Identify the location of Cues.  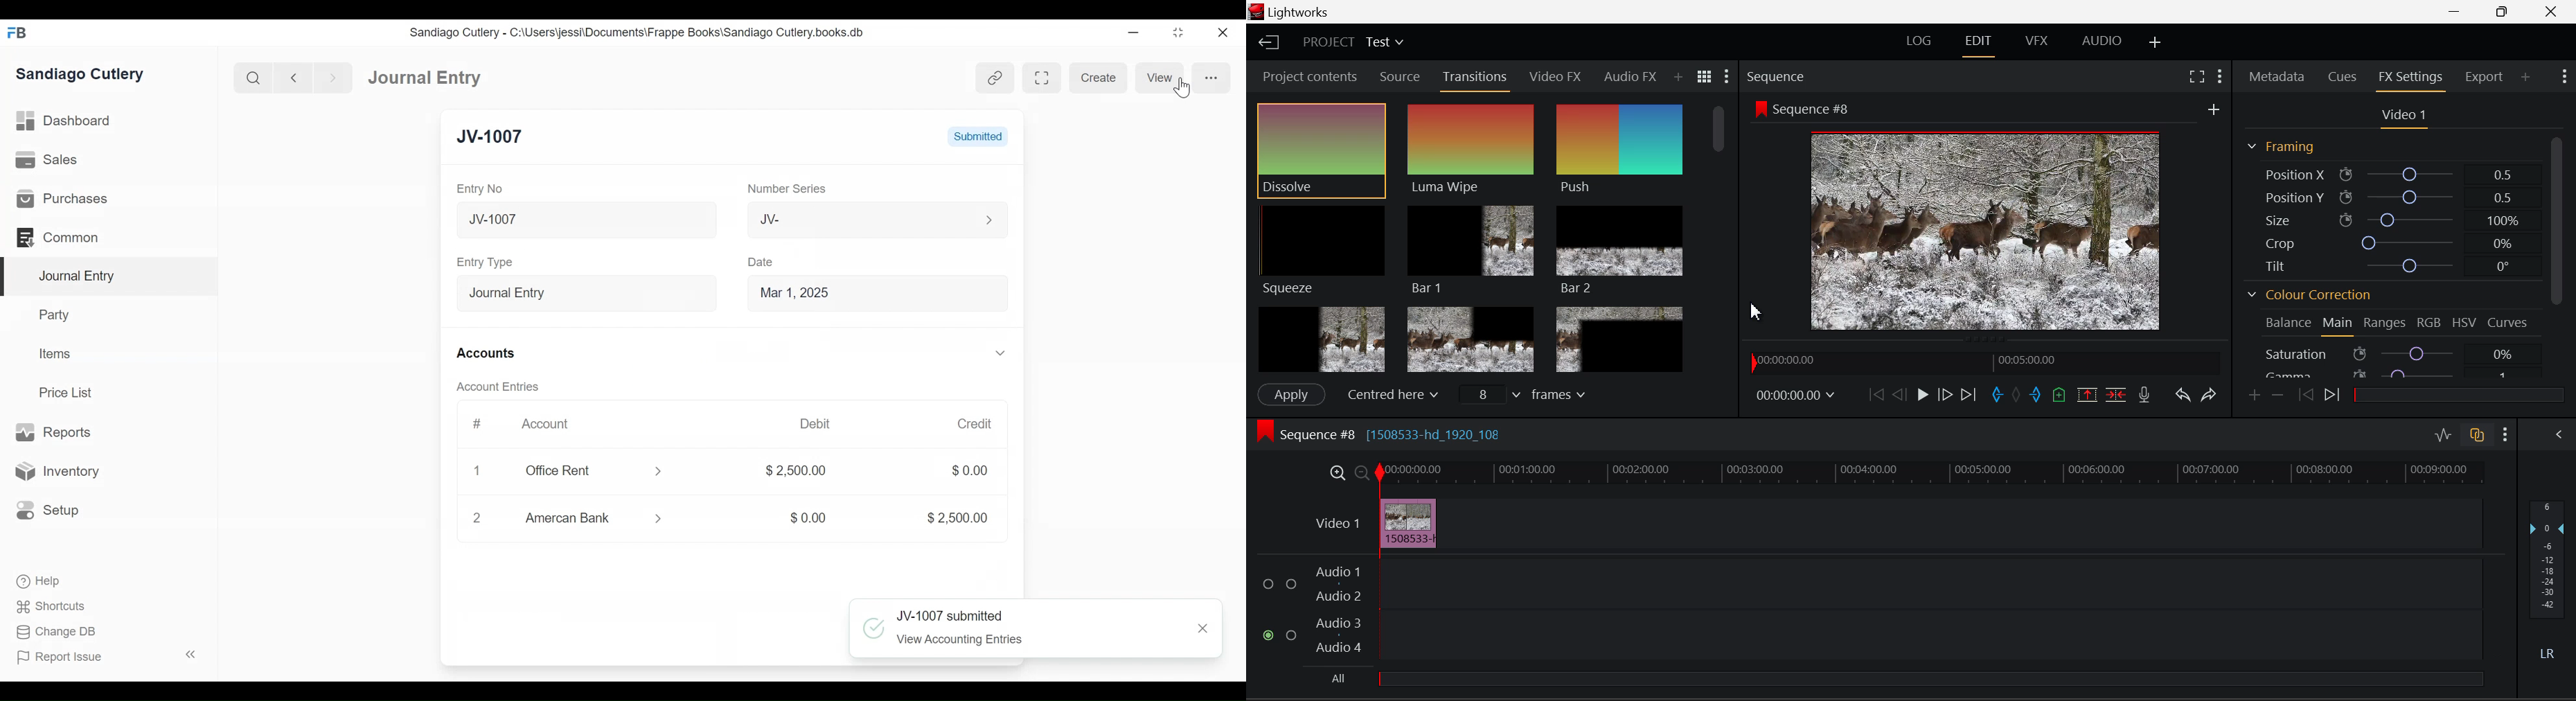
(2343, 75).